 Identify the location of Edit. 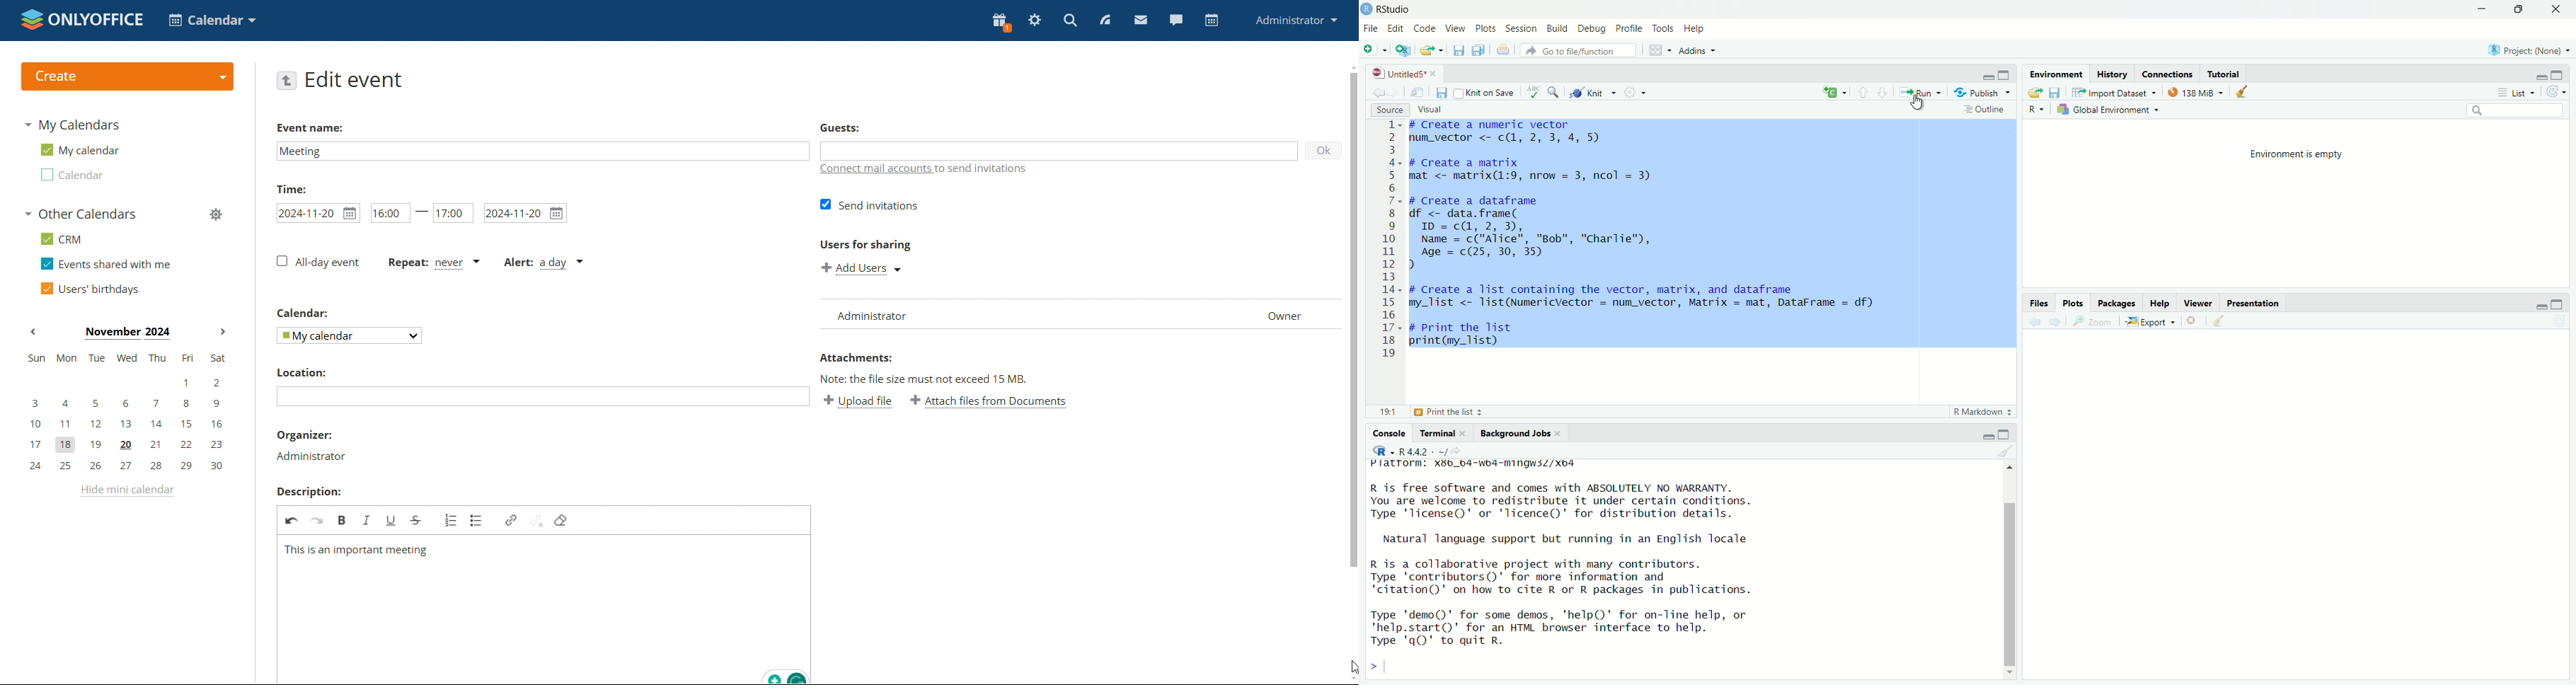
(1396, 29).